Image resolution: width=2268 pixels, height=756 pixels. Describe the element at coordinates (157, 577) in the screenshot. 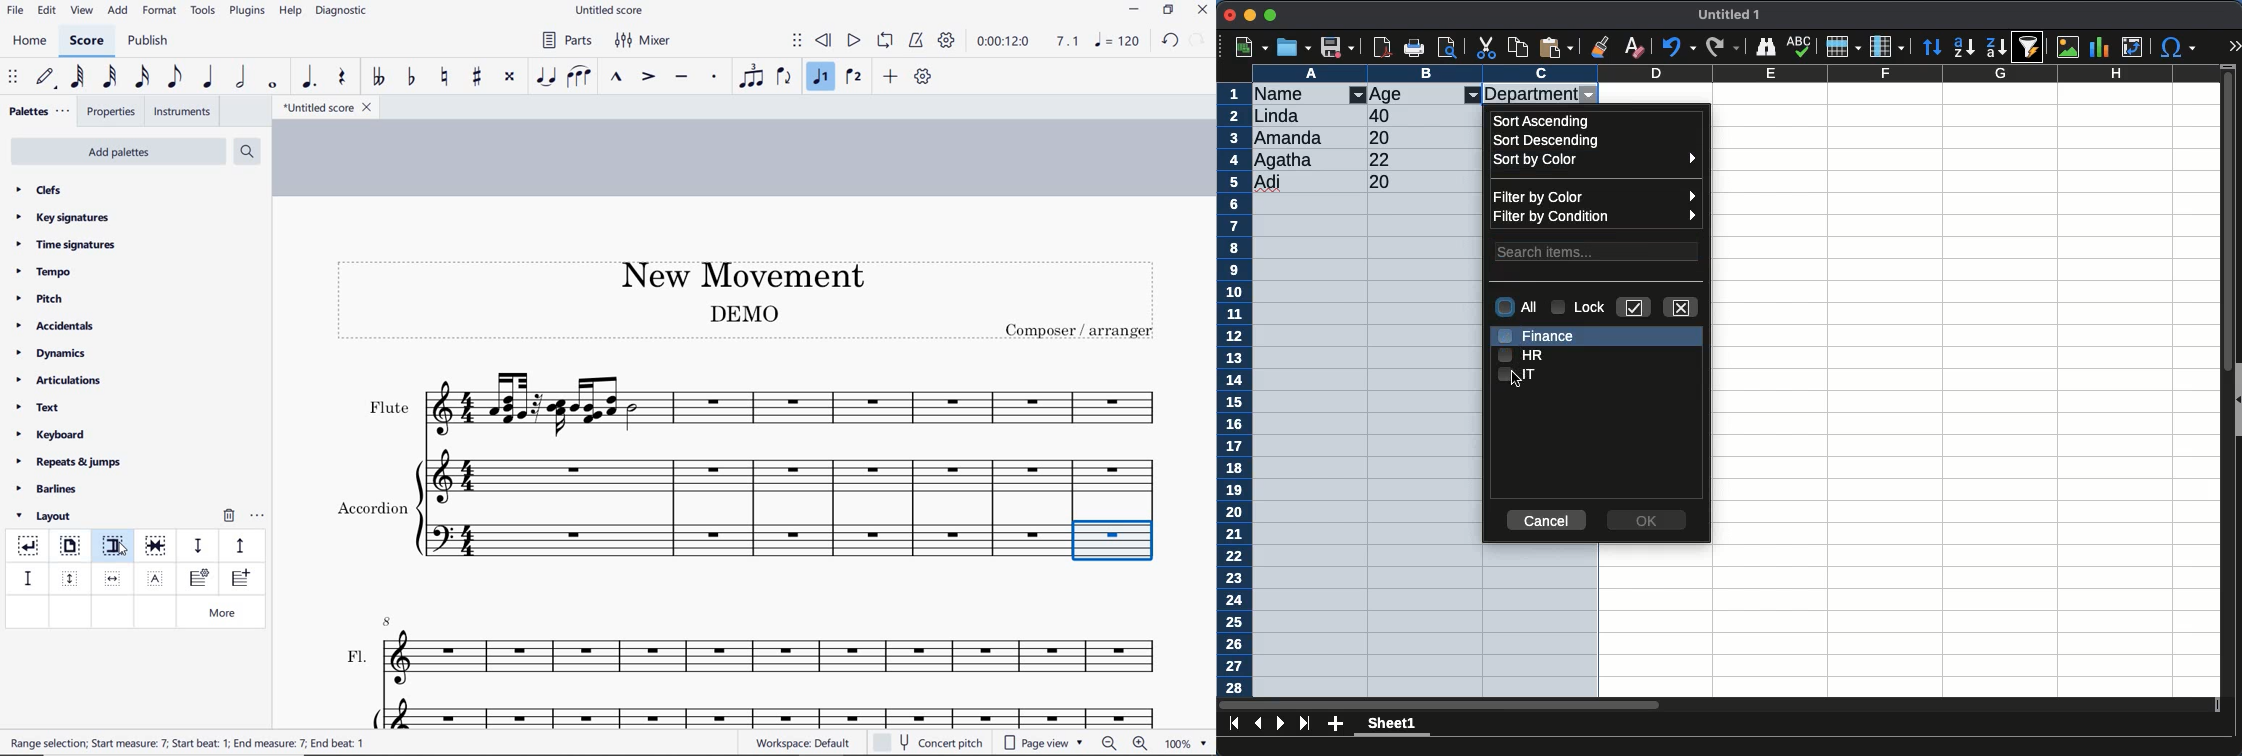

I see `insert text frame` at that location.